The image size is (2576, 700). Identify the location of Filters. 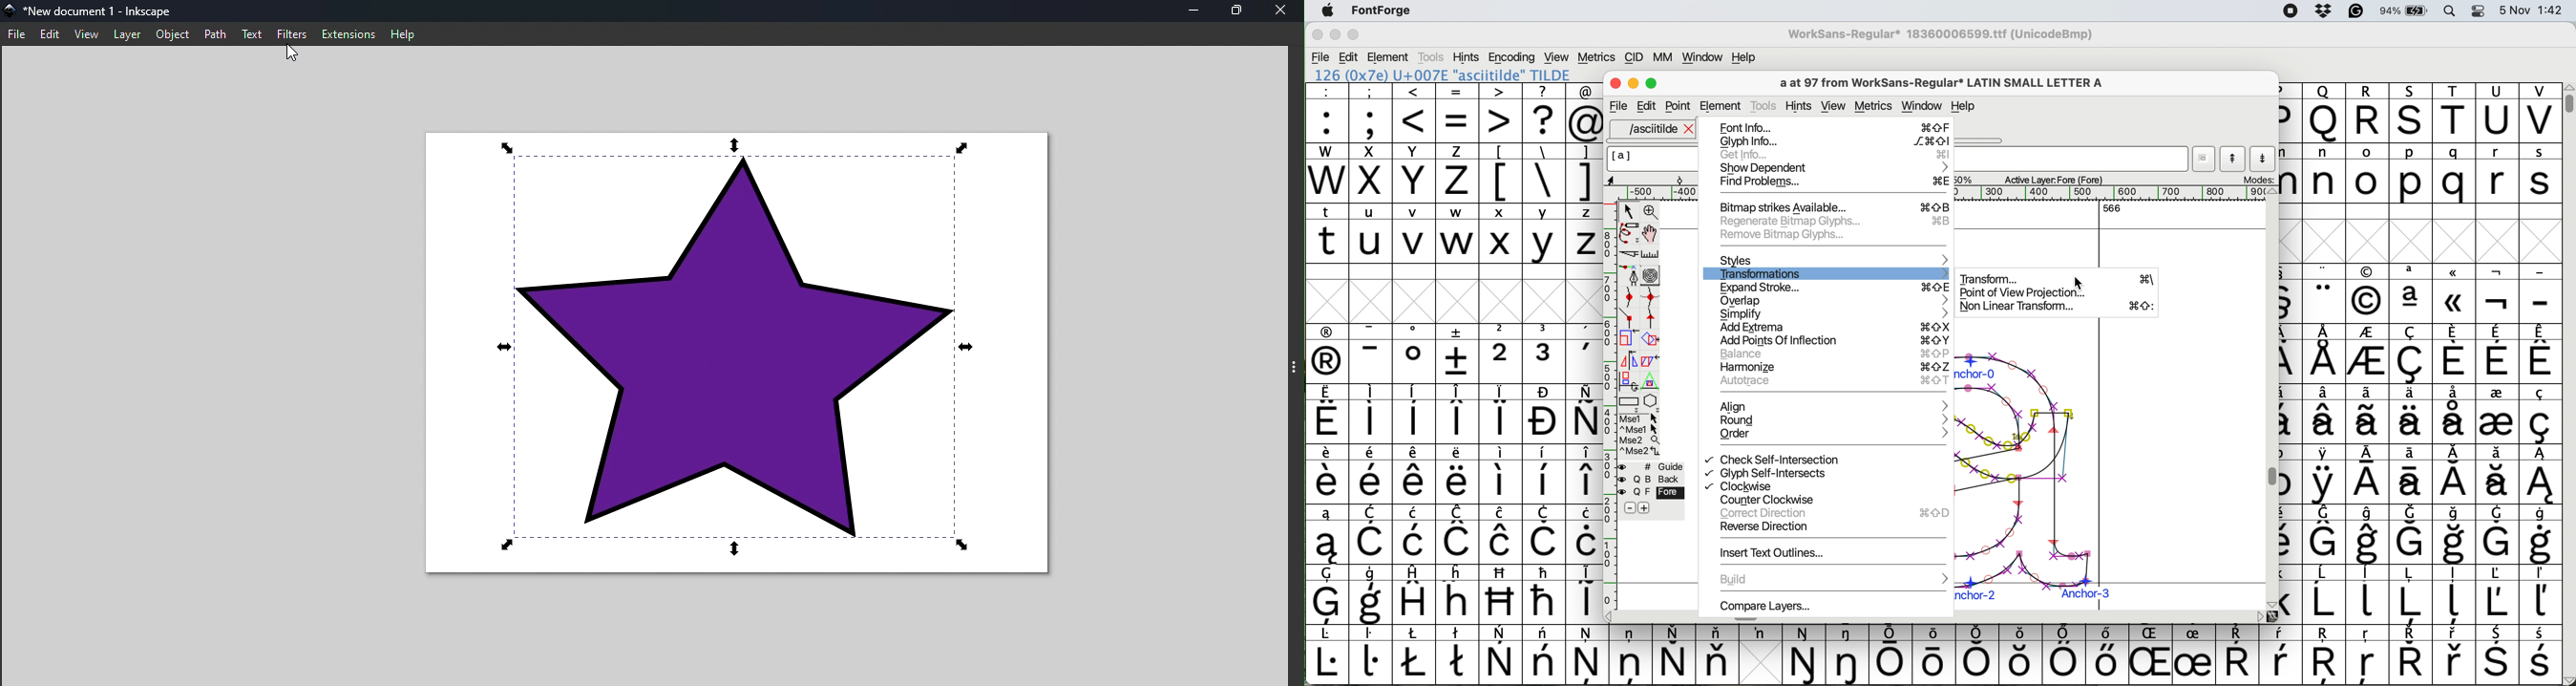
(289, 33).